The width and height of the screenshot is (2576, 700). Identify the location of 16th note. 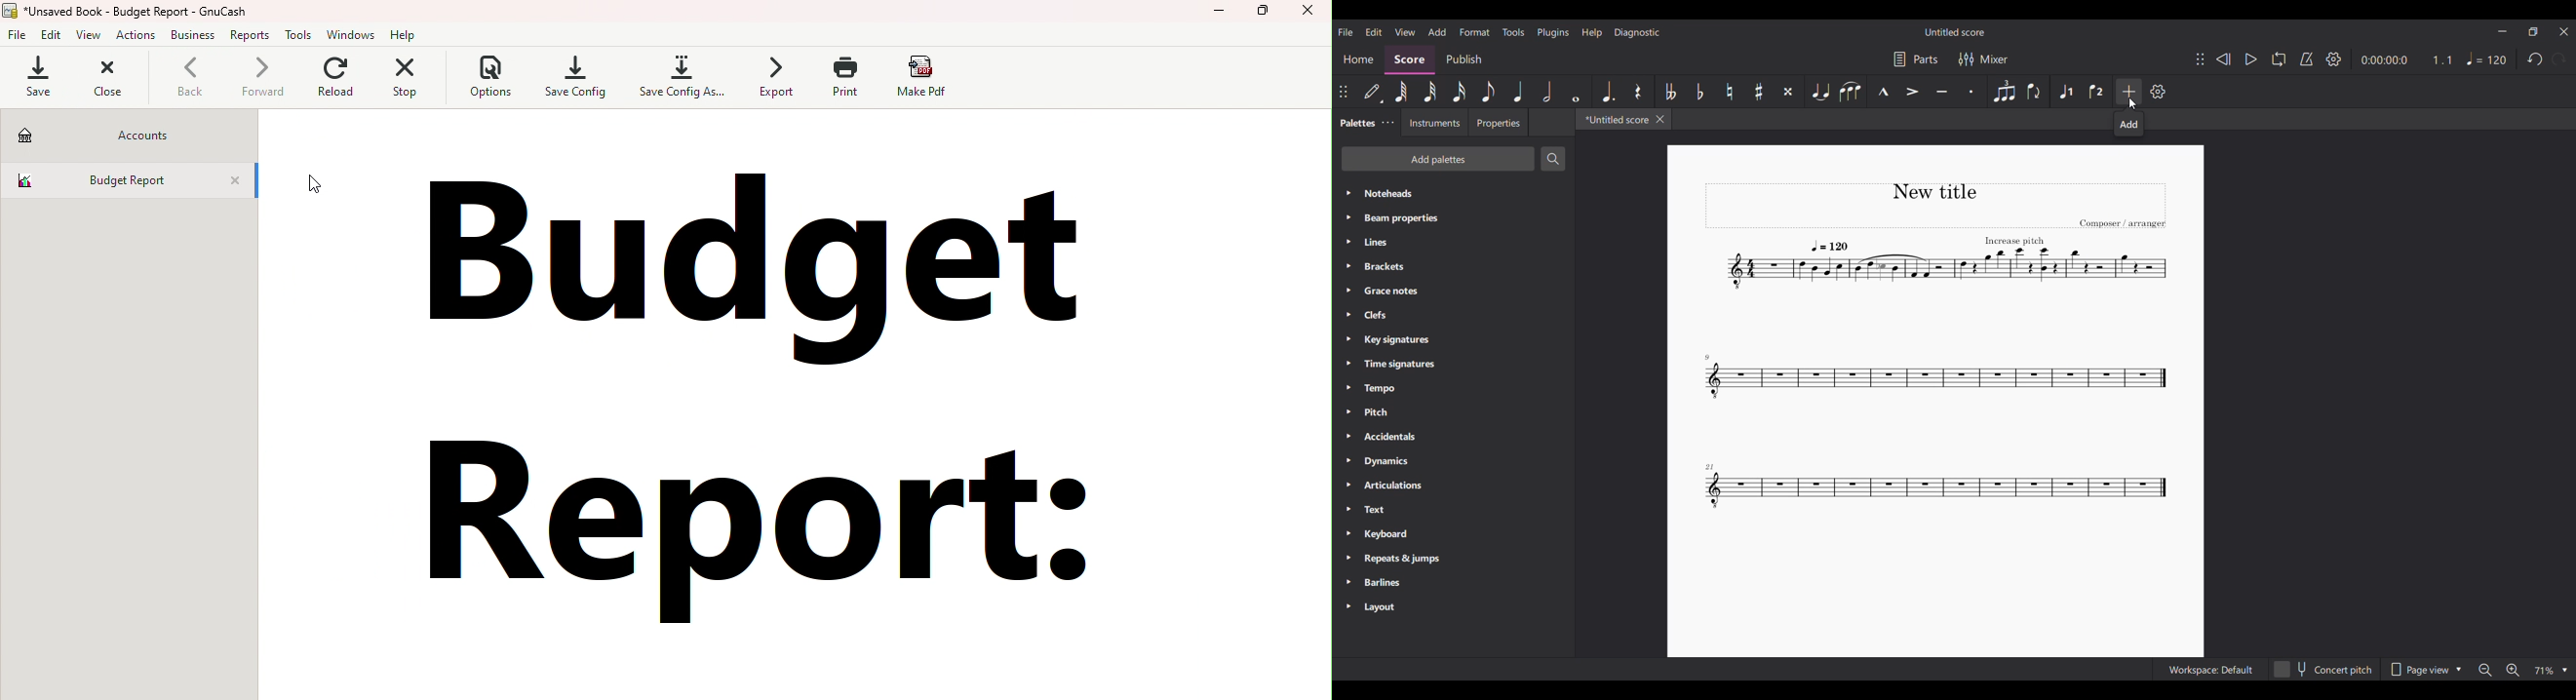
(1459, 91).